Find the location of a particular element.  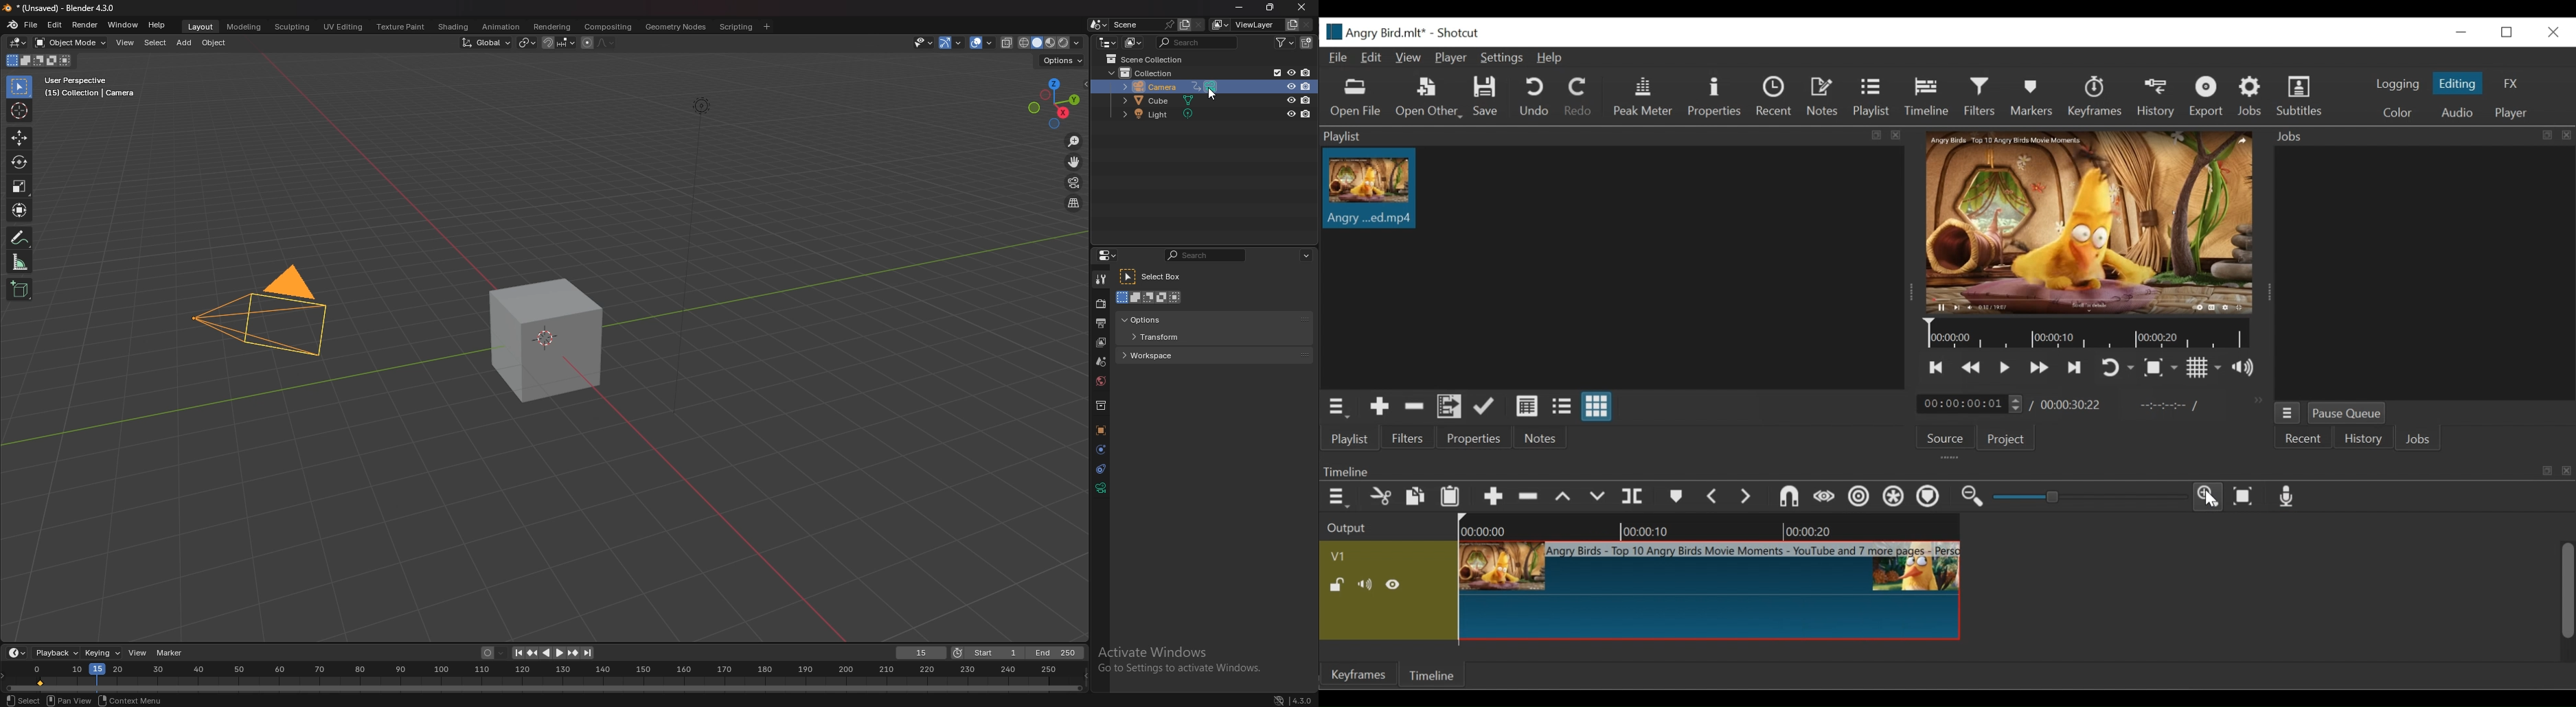

Playlist Panel is located at coordinates (1619, 134).